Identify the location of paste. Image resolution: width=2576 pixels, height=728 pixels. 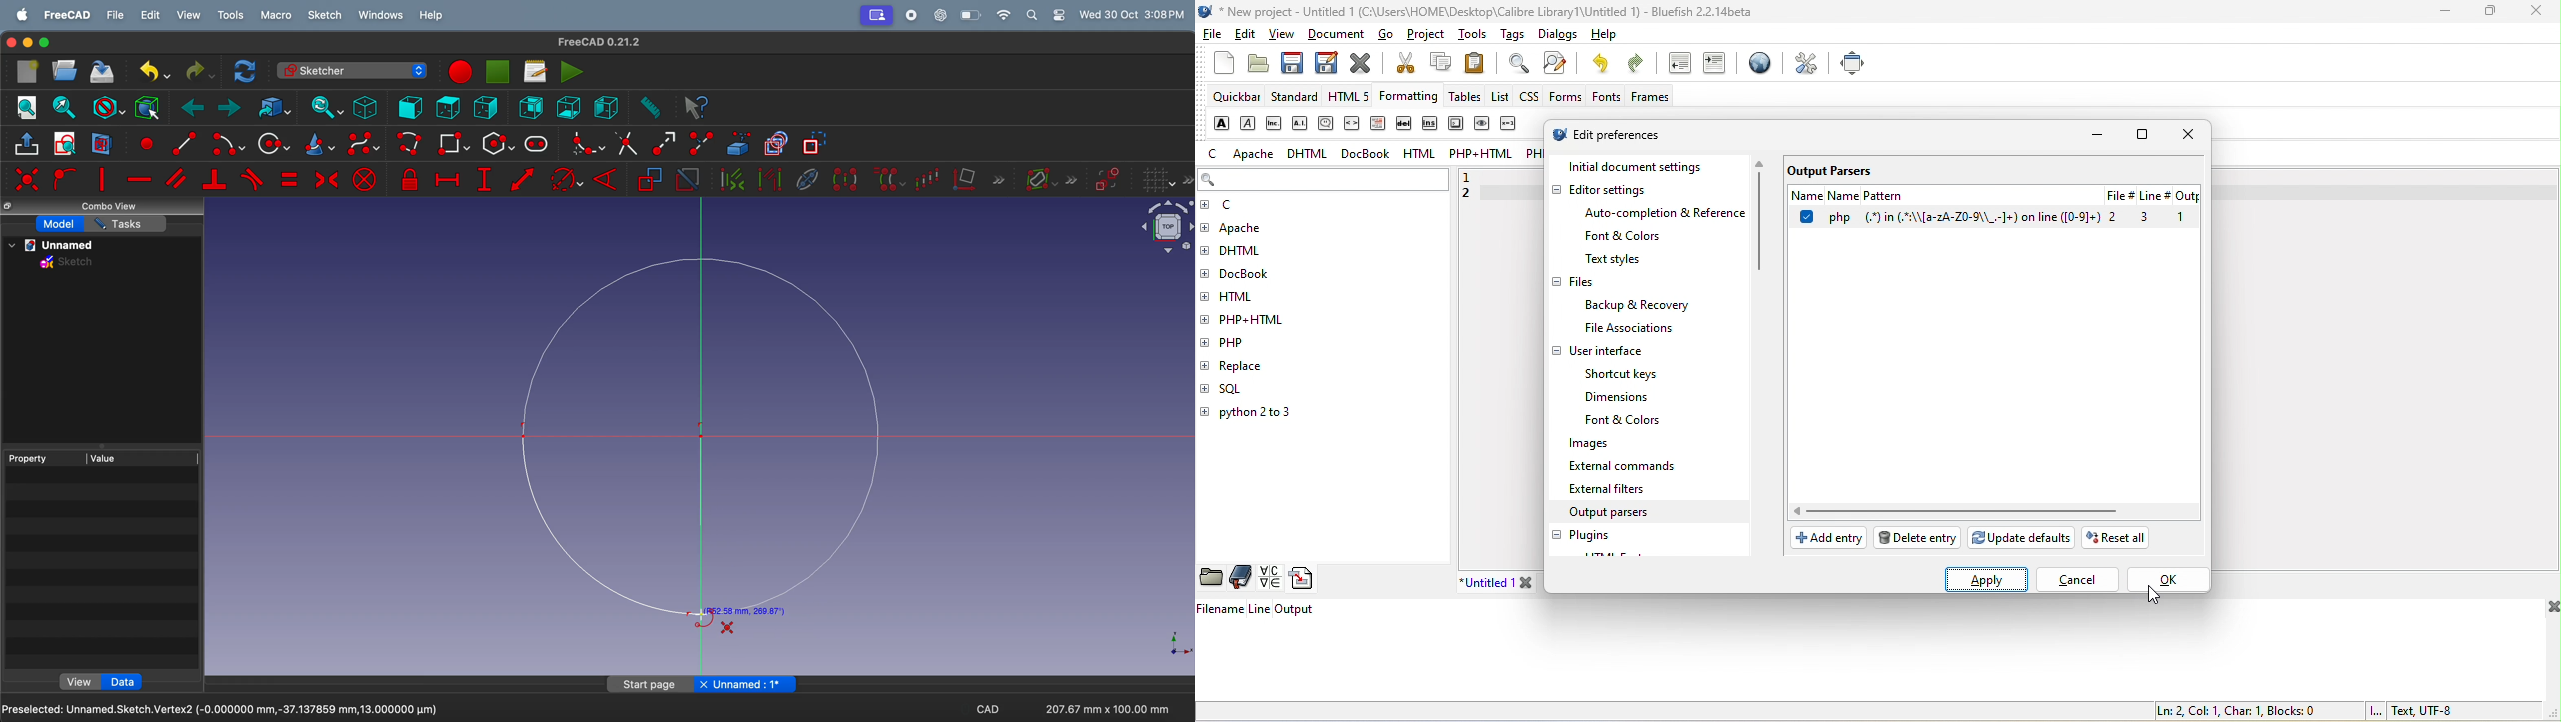
(1481, 62).